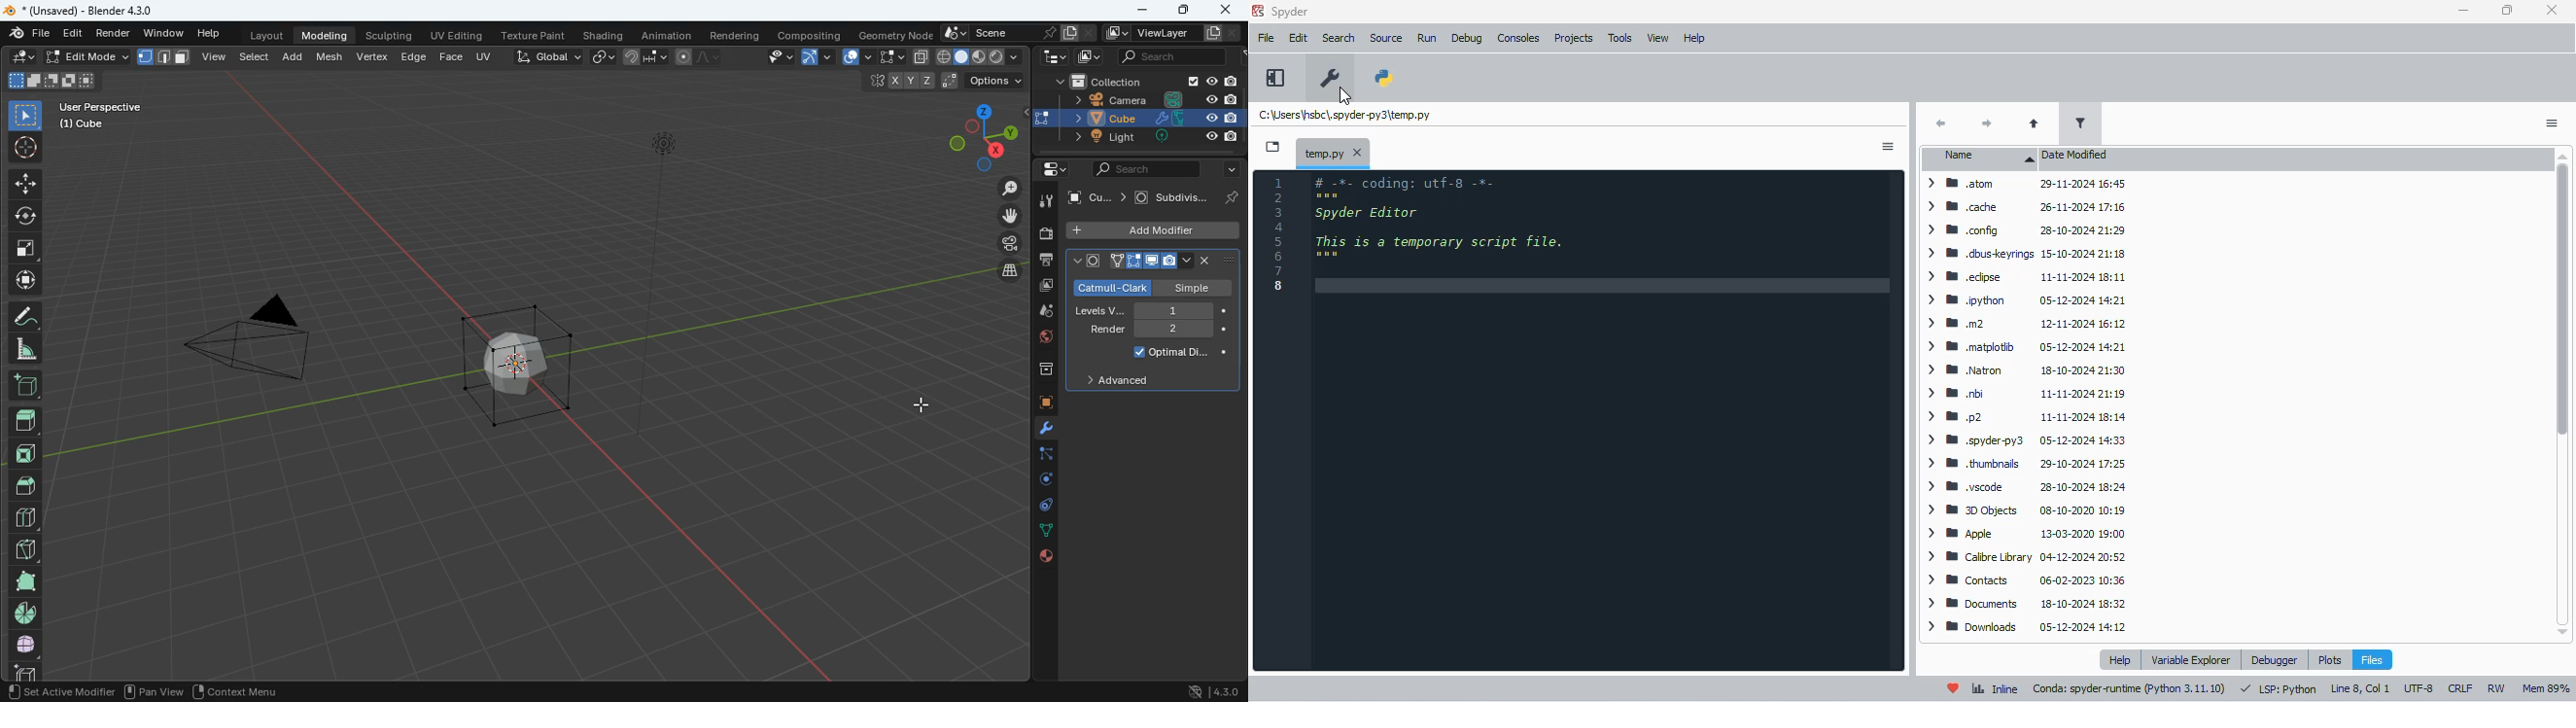 This screenshot has height=728, width=2576. Describe the element at coordinates (1988, 123) in the screenshot. I see `next` at that location.